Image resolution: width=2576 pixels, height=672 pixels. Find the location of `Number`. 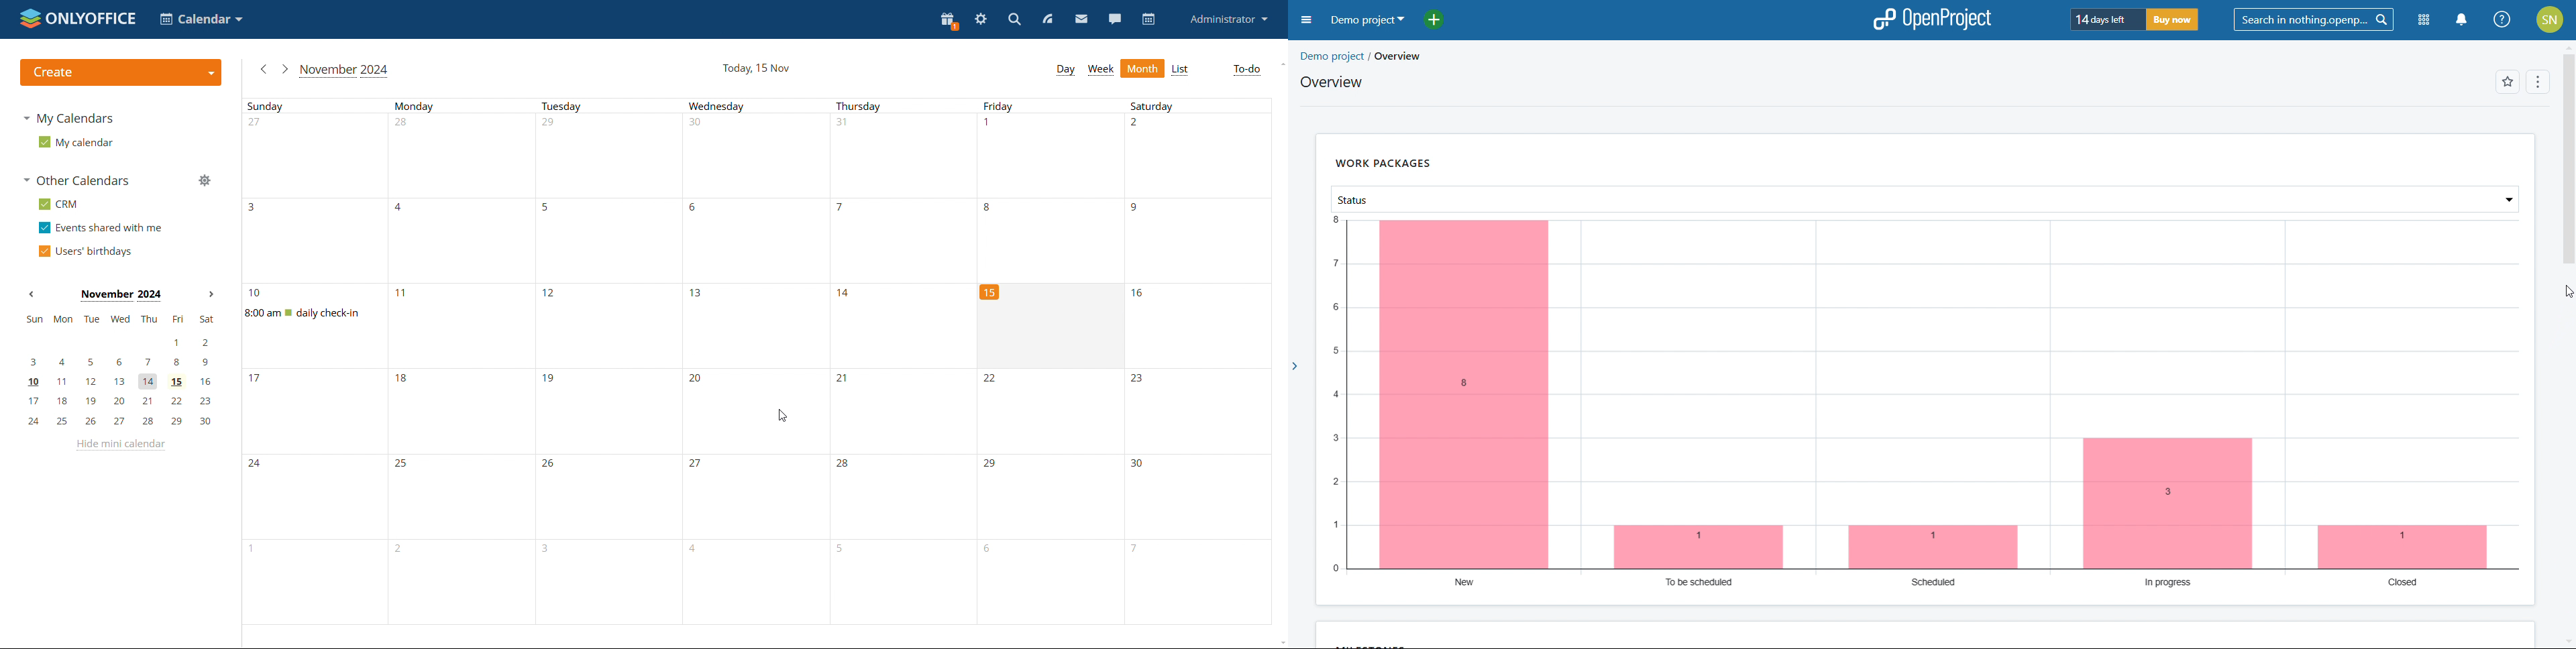

Number is located at coordinates (845, 465).